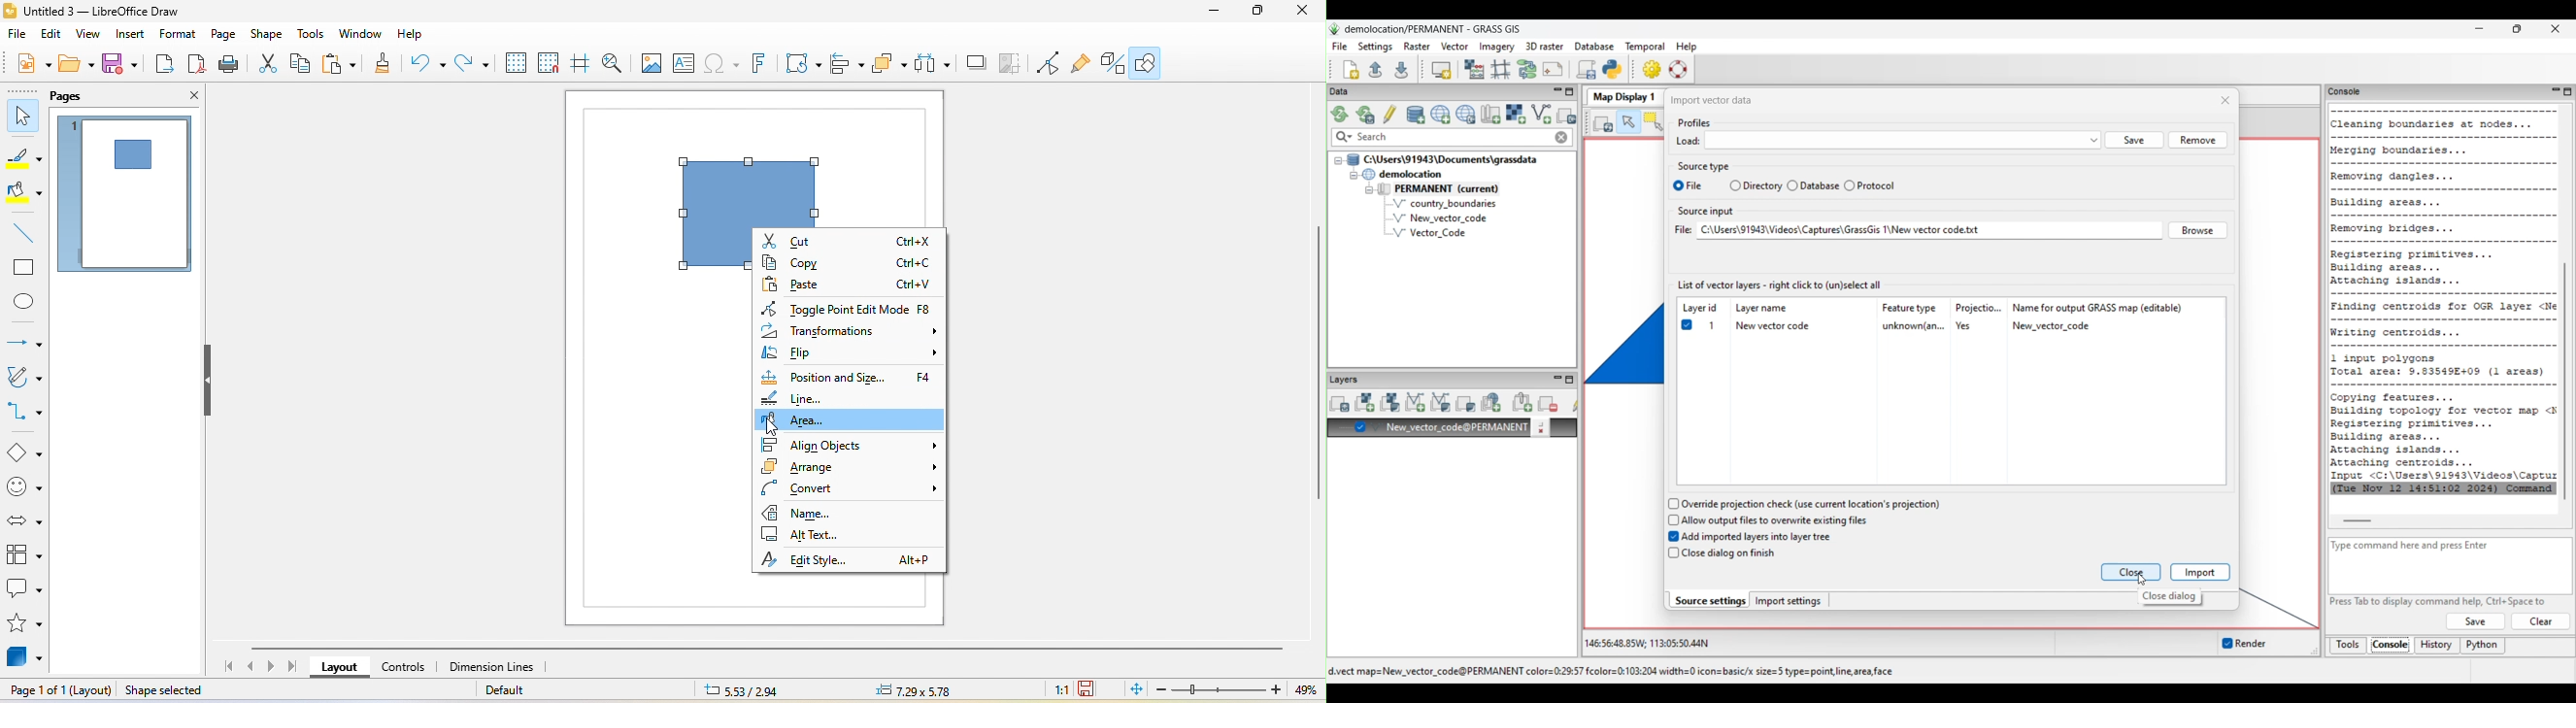 This screenshot has height=728, width=2576. I want to click on insert, so click(134, 35).